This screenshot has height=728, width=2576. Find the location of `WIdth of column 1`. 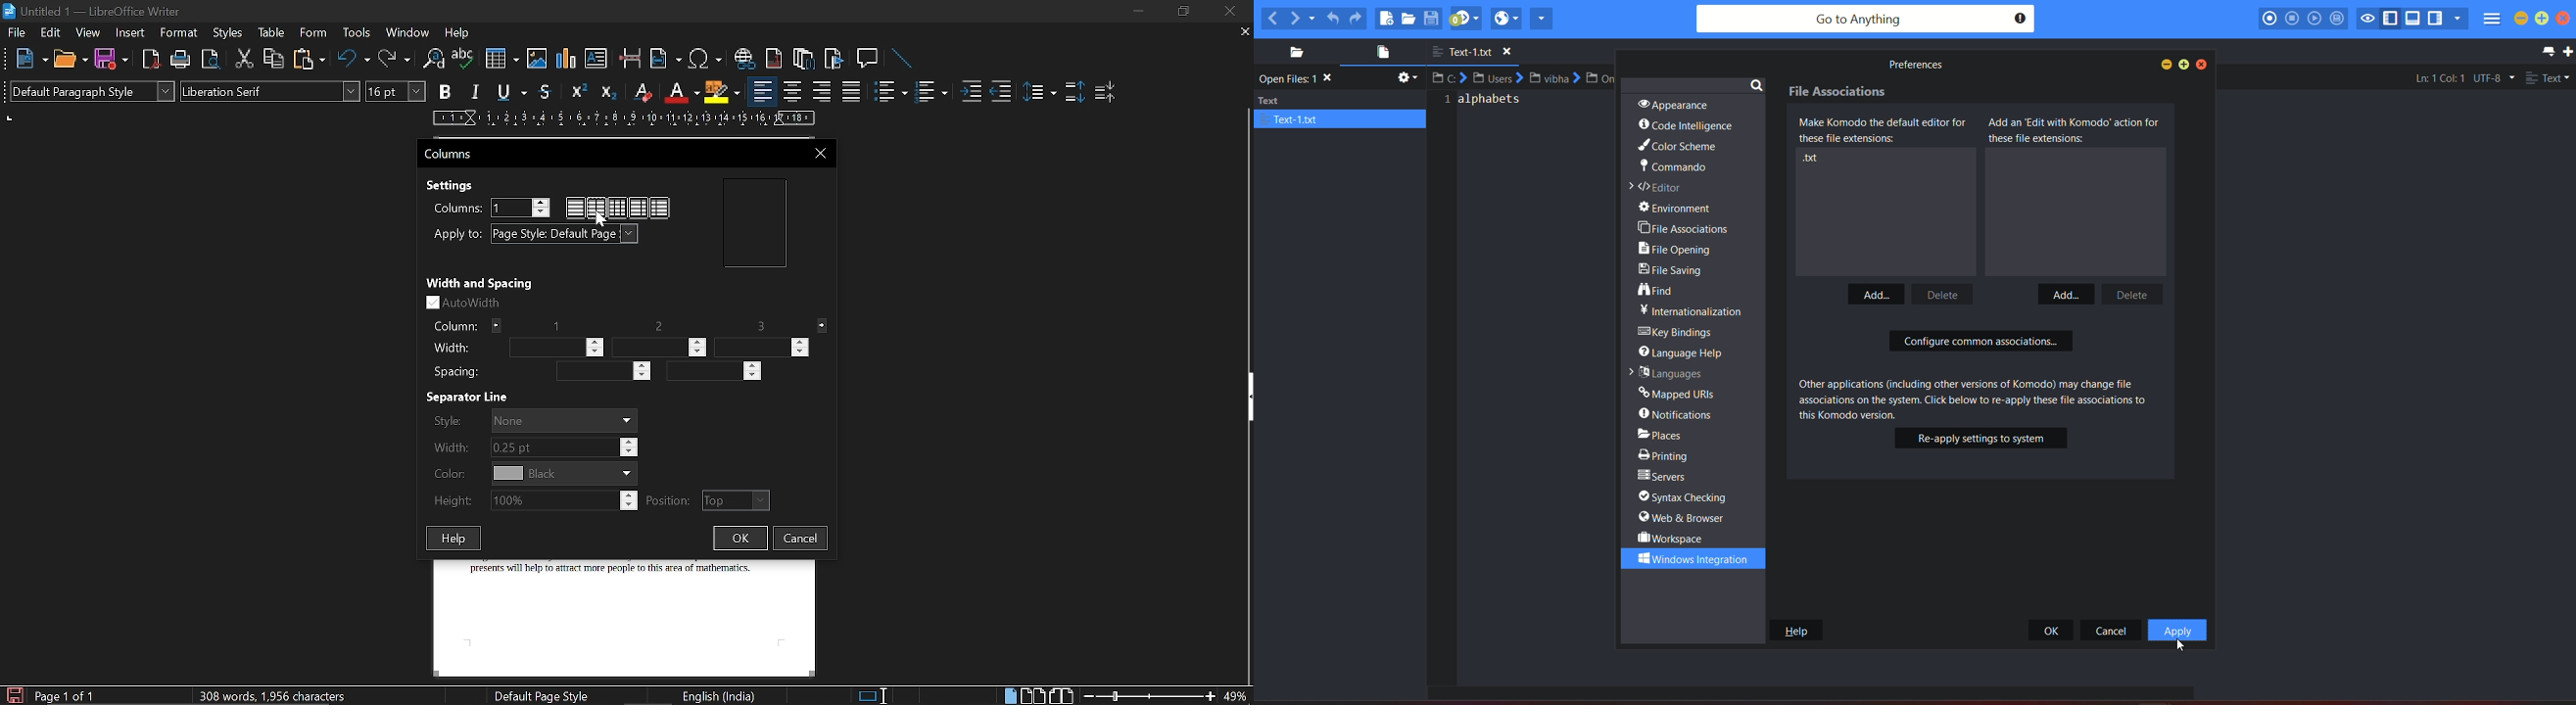

WIdth of column 1 is located at coordinates (560, 347).